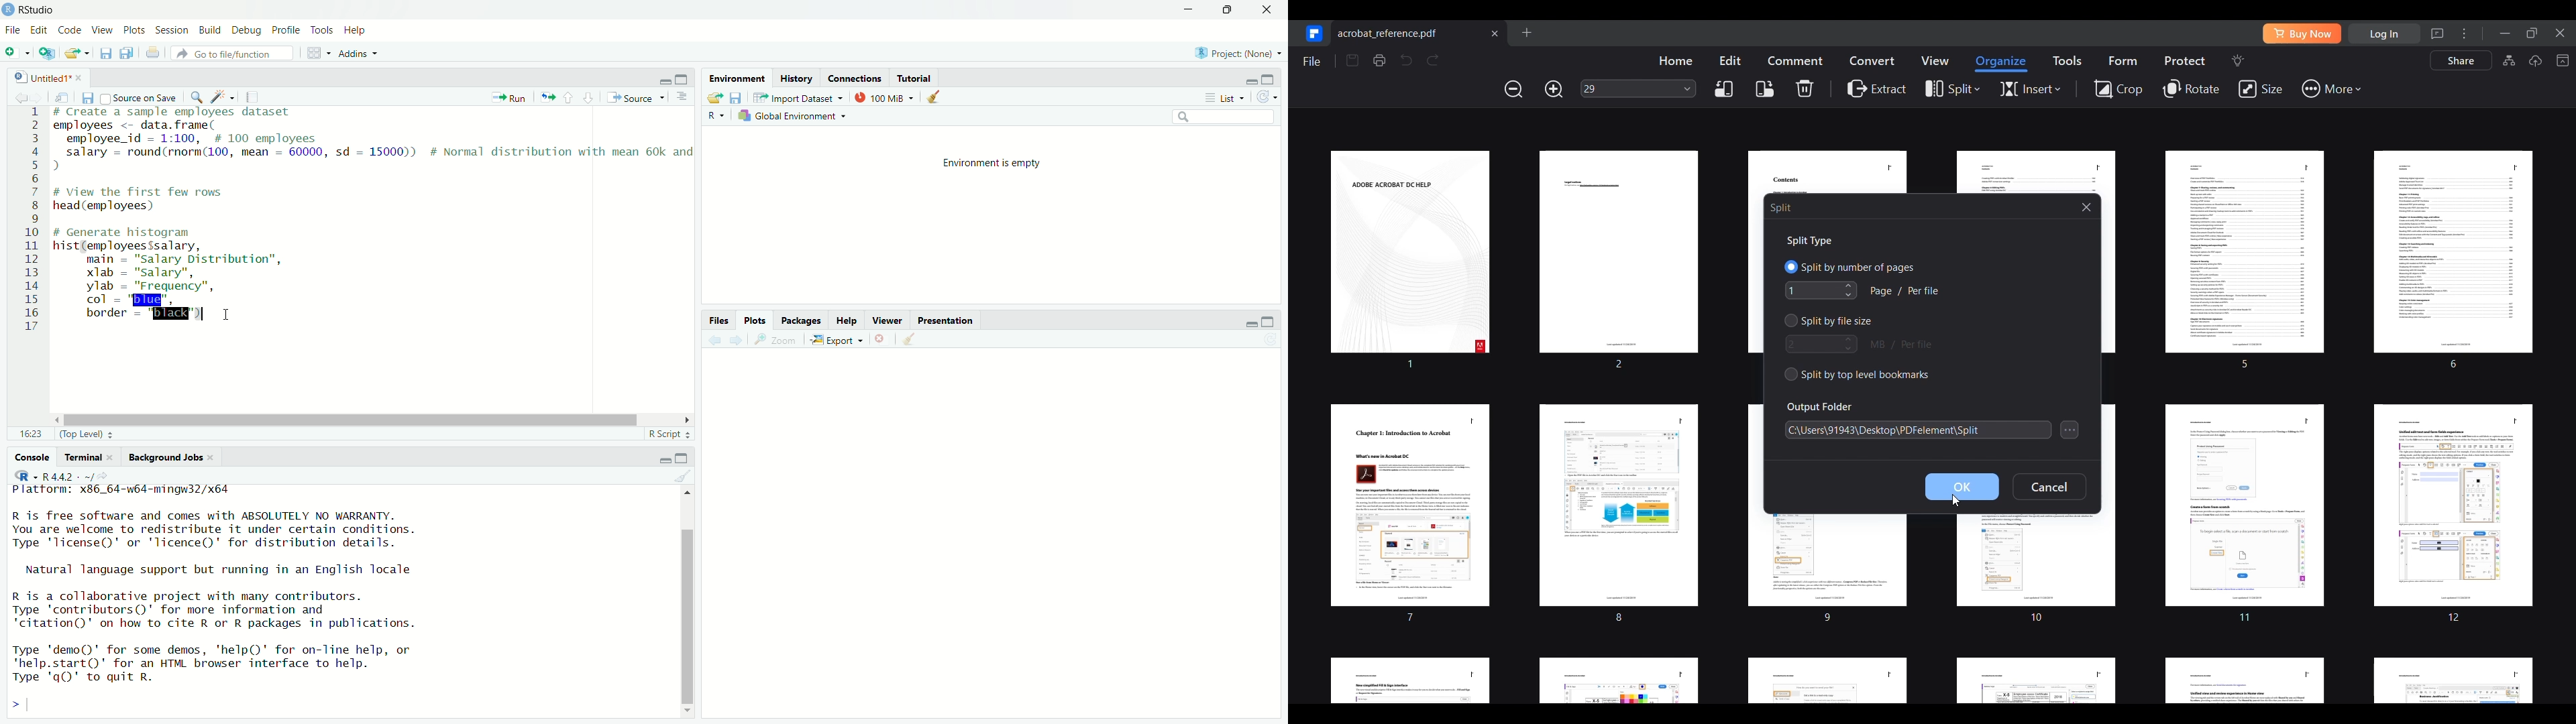 This screenshot has height=728, width=2576. I want to click on up, so click(569, 98).